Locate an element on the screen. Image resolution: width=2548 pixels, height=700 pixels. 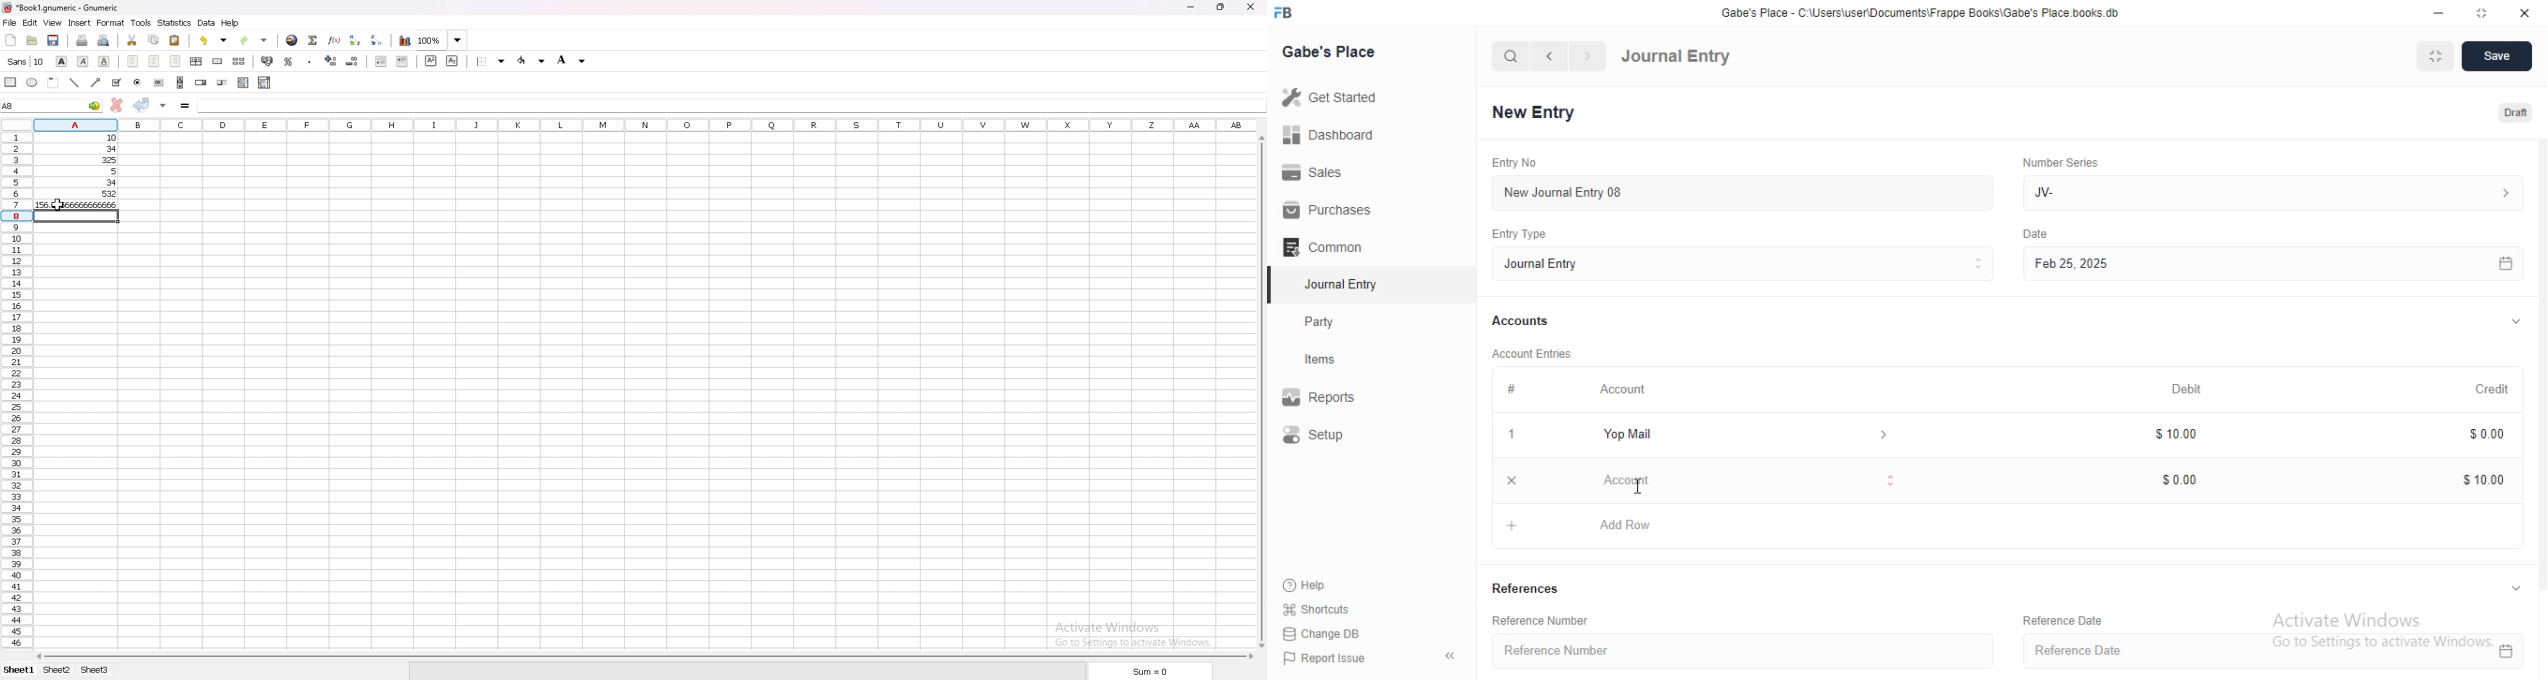
rectangle is located at coordinates (11, 81).